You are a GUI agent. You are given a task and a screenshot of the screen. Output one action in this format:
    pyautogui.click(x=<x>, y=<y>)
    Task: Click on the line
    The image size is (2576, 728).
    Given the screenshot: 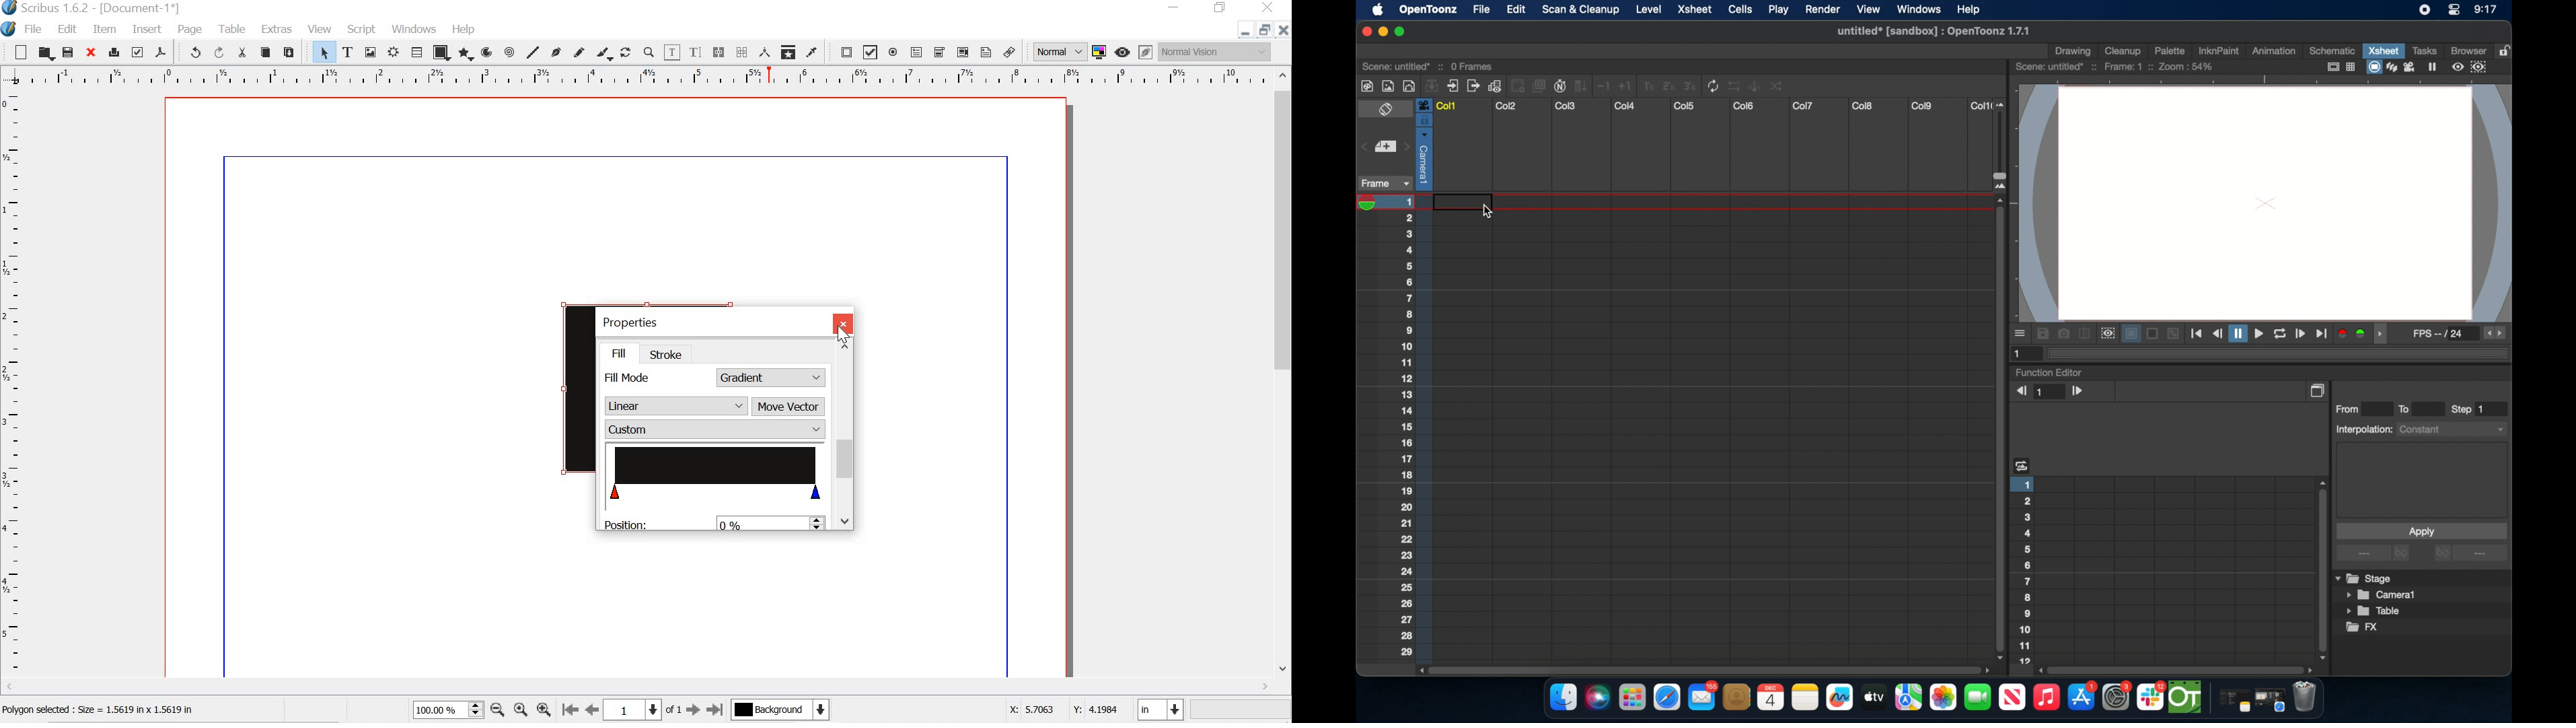 What is the action you would take?
    pyautogui.click(x=533, y=52)
    